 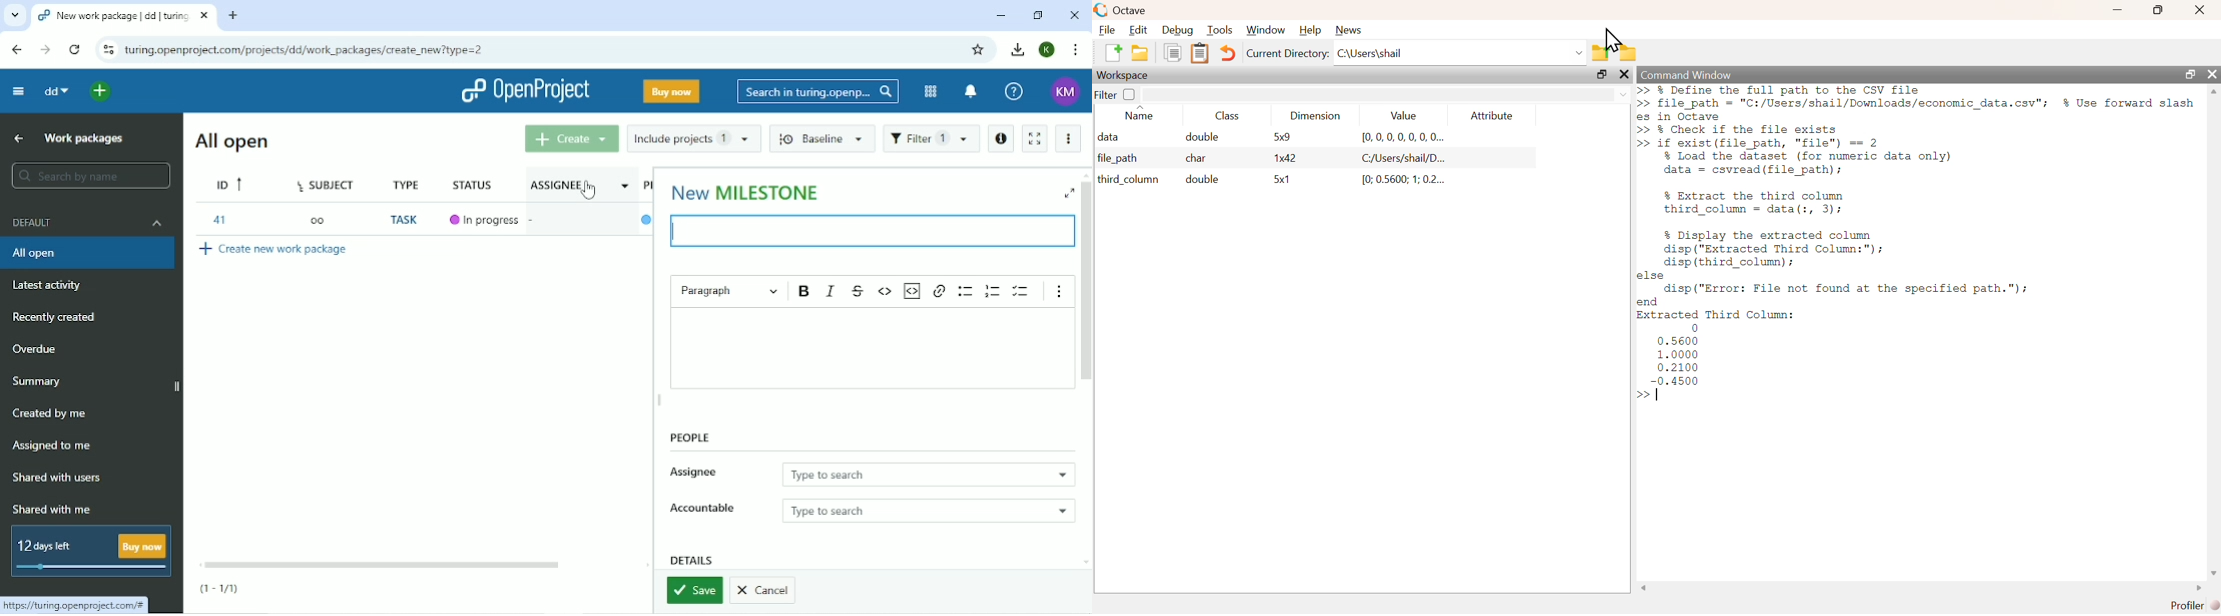 What do you see at coordinates (220, 587) in the screenshot?
I see `(1-1/1)` at bounding box center [220, 587].